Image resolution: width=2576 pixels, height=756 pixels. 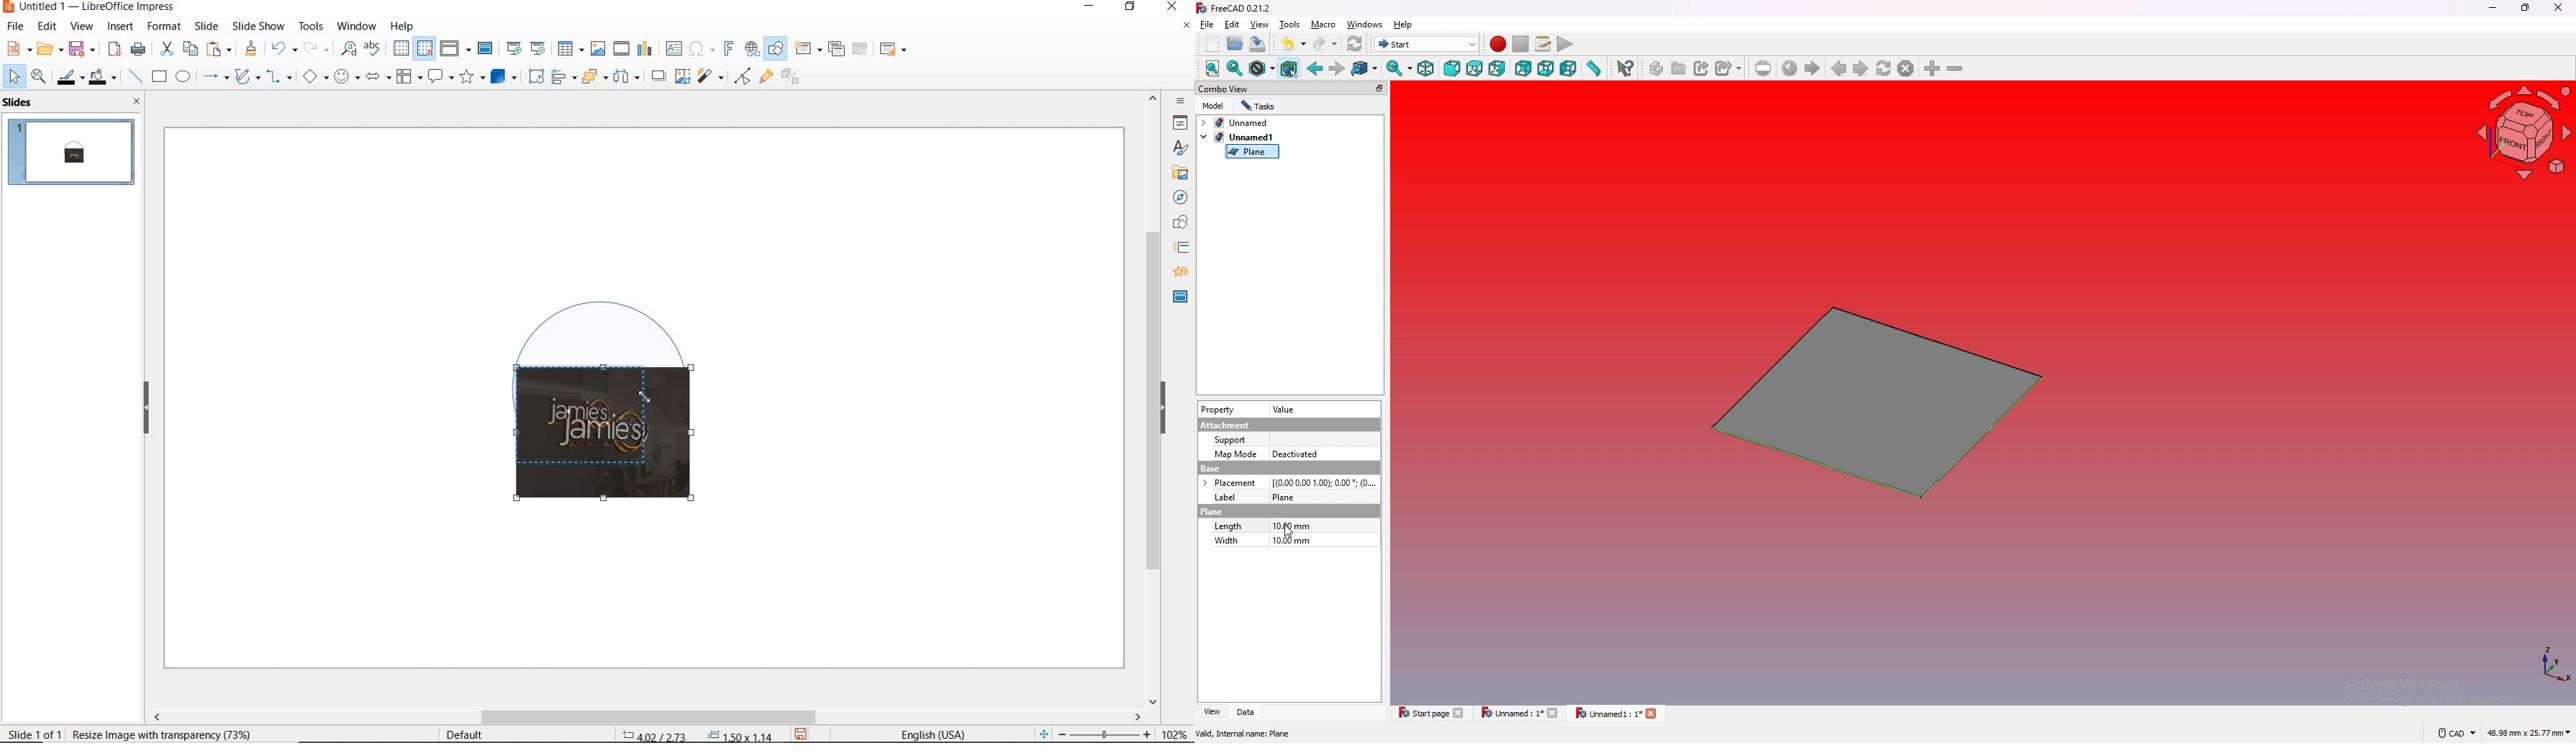 I want to click on save, so click(x=82, y=48).